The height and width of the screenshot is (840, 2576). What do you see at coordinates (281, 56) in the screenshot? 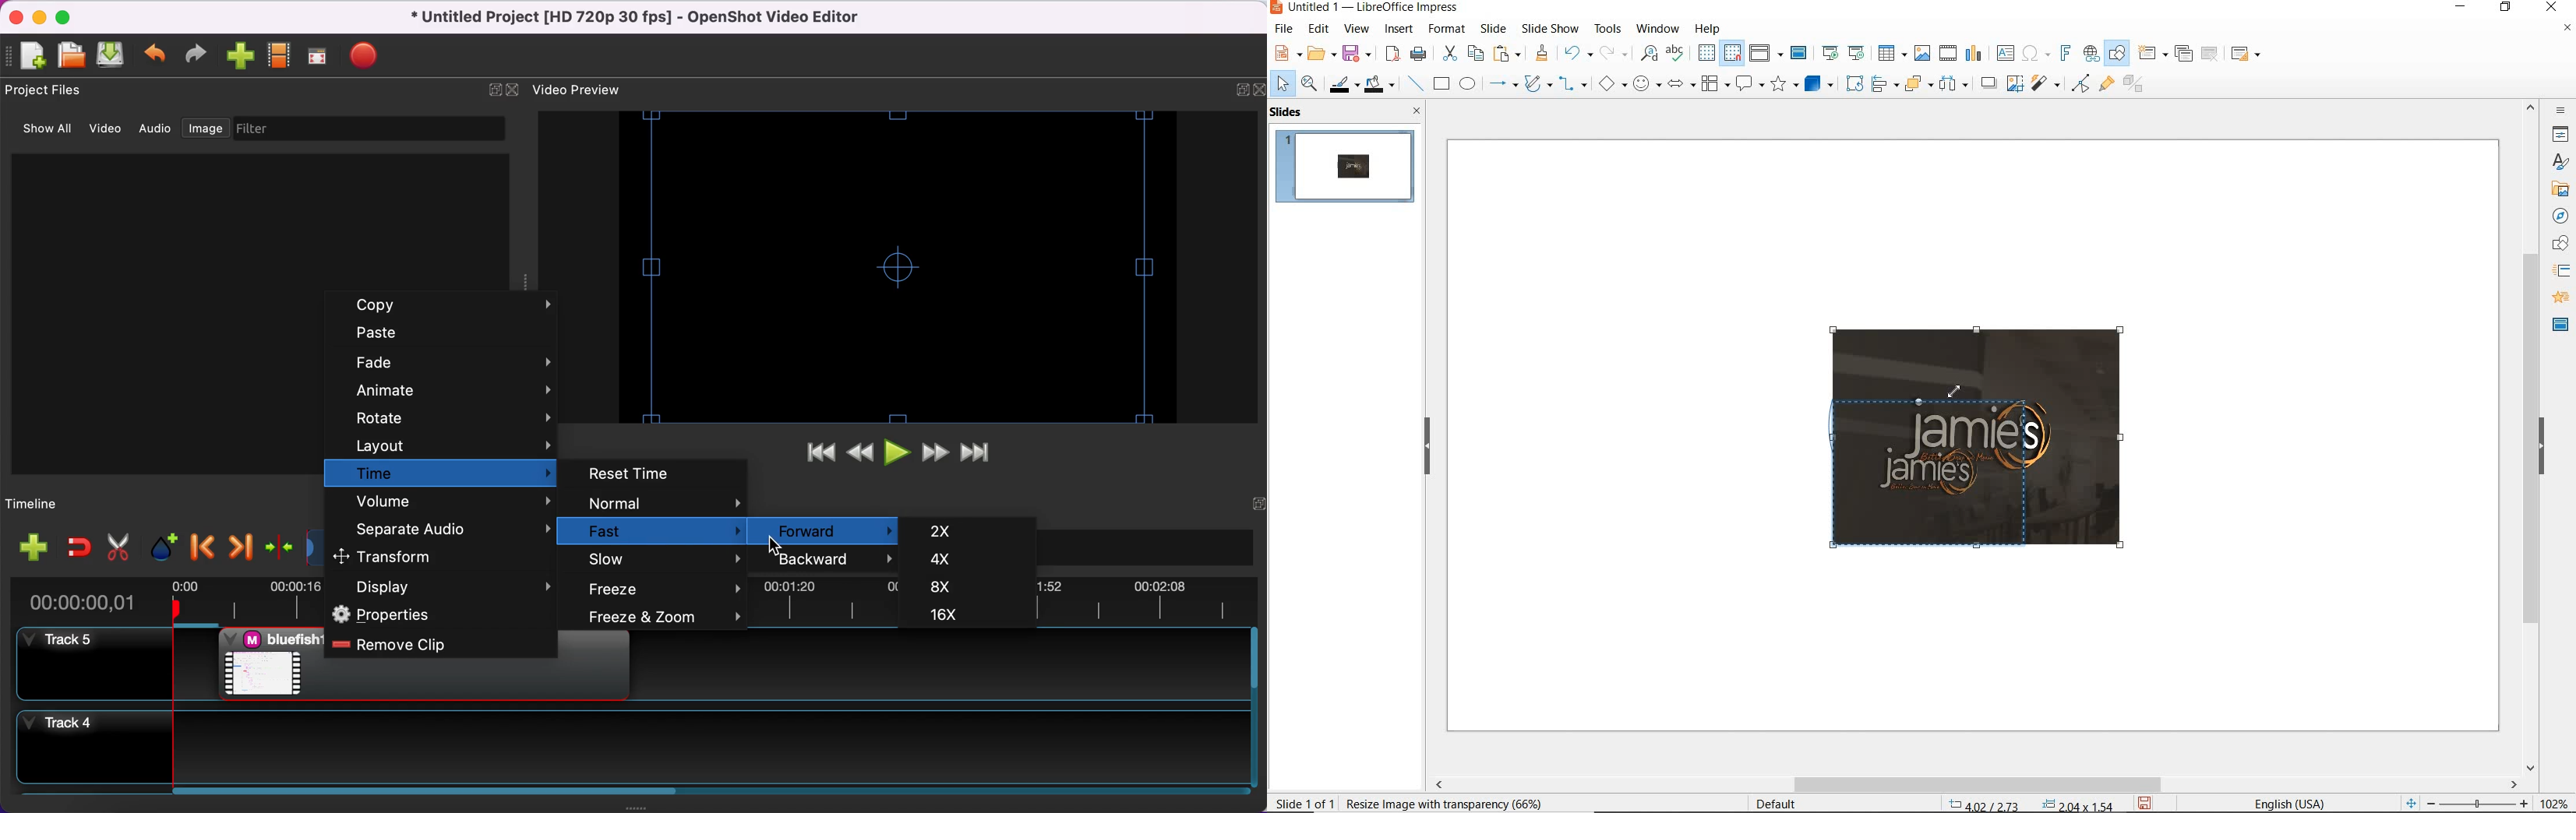
I see `choose profile` at bounding box center [281, 56].